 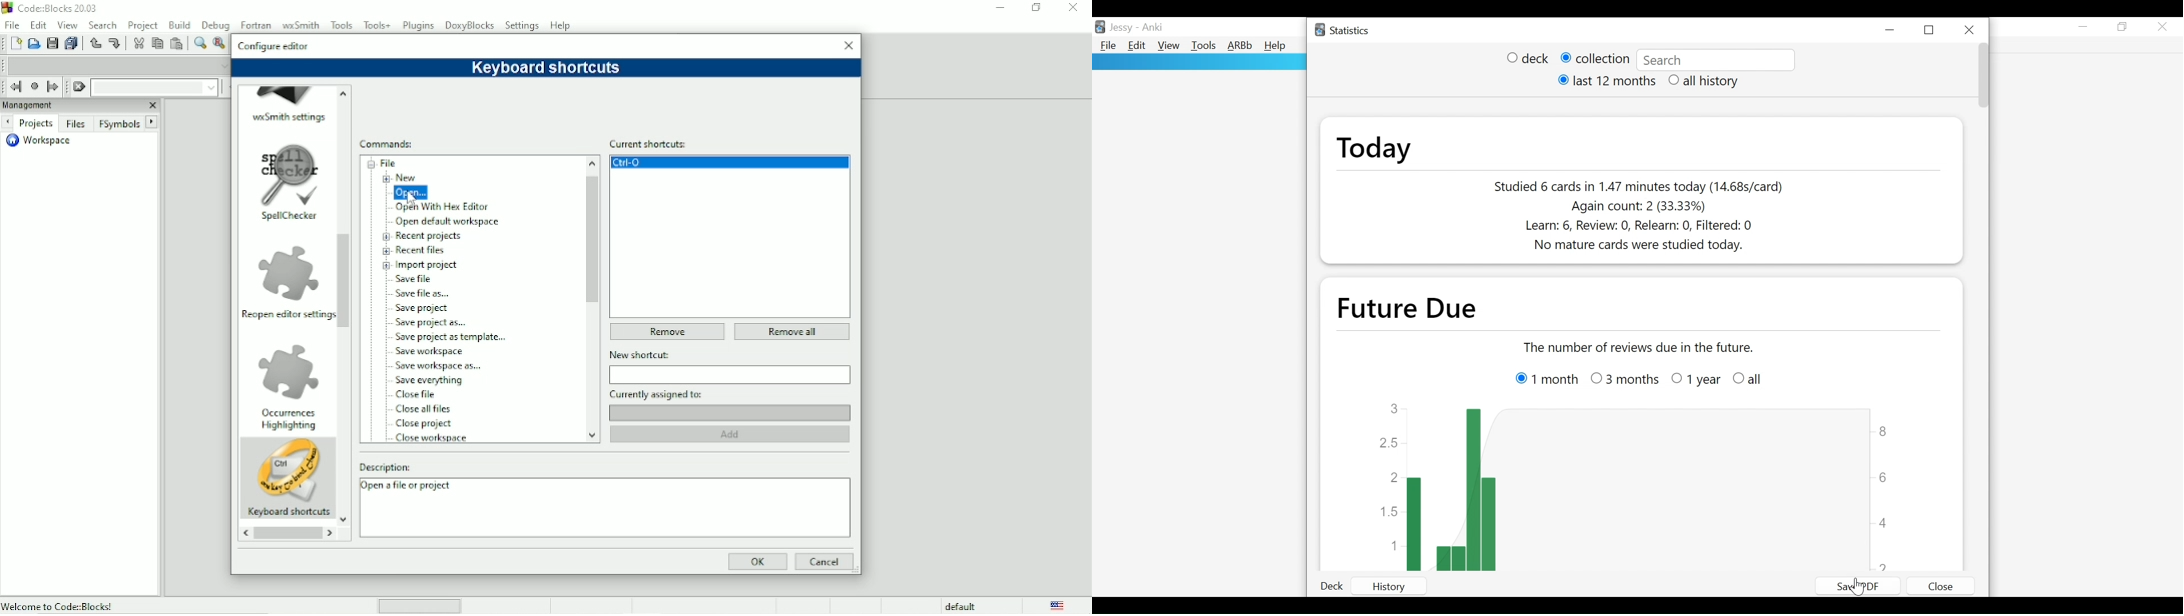 I want to click on all, so click(x=1759, y=377).